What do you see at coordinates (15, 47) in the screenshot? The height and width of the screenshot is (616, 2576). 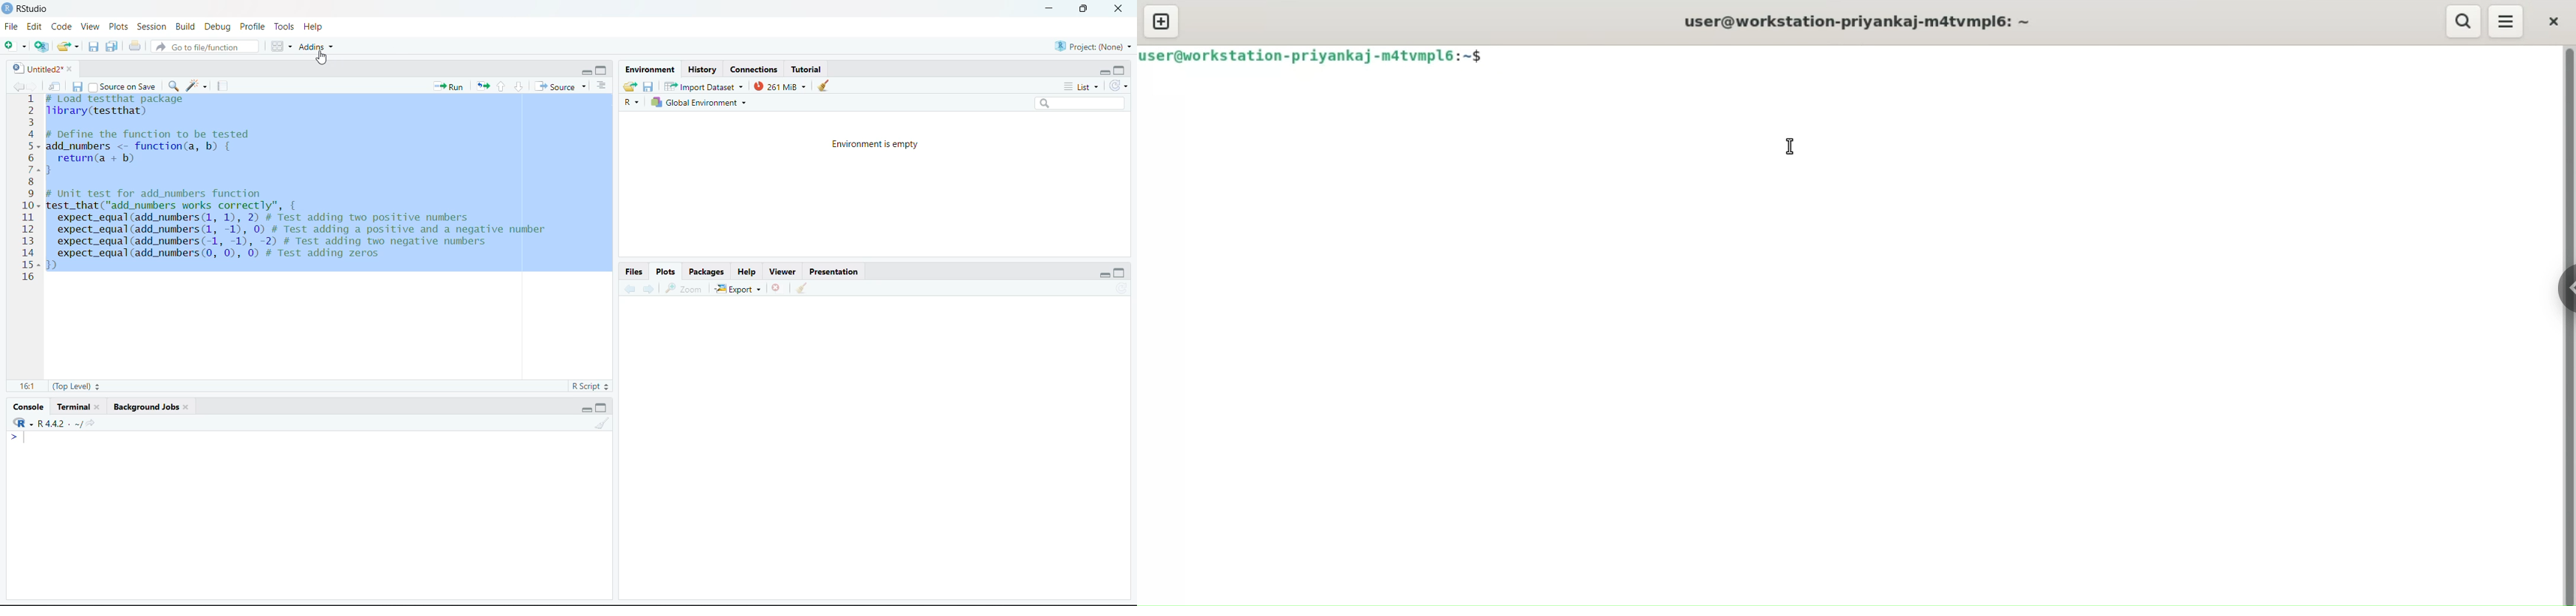 I see `New file` at bounding box center [15, 47].